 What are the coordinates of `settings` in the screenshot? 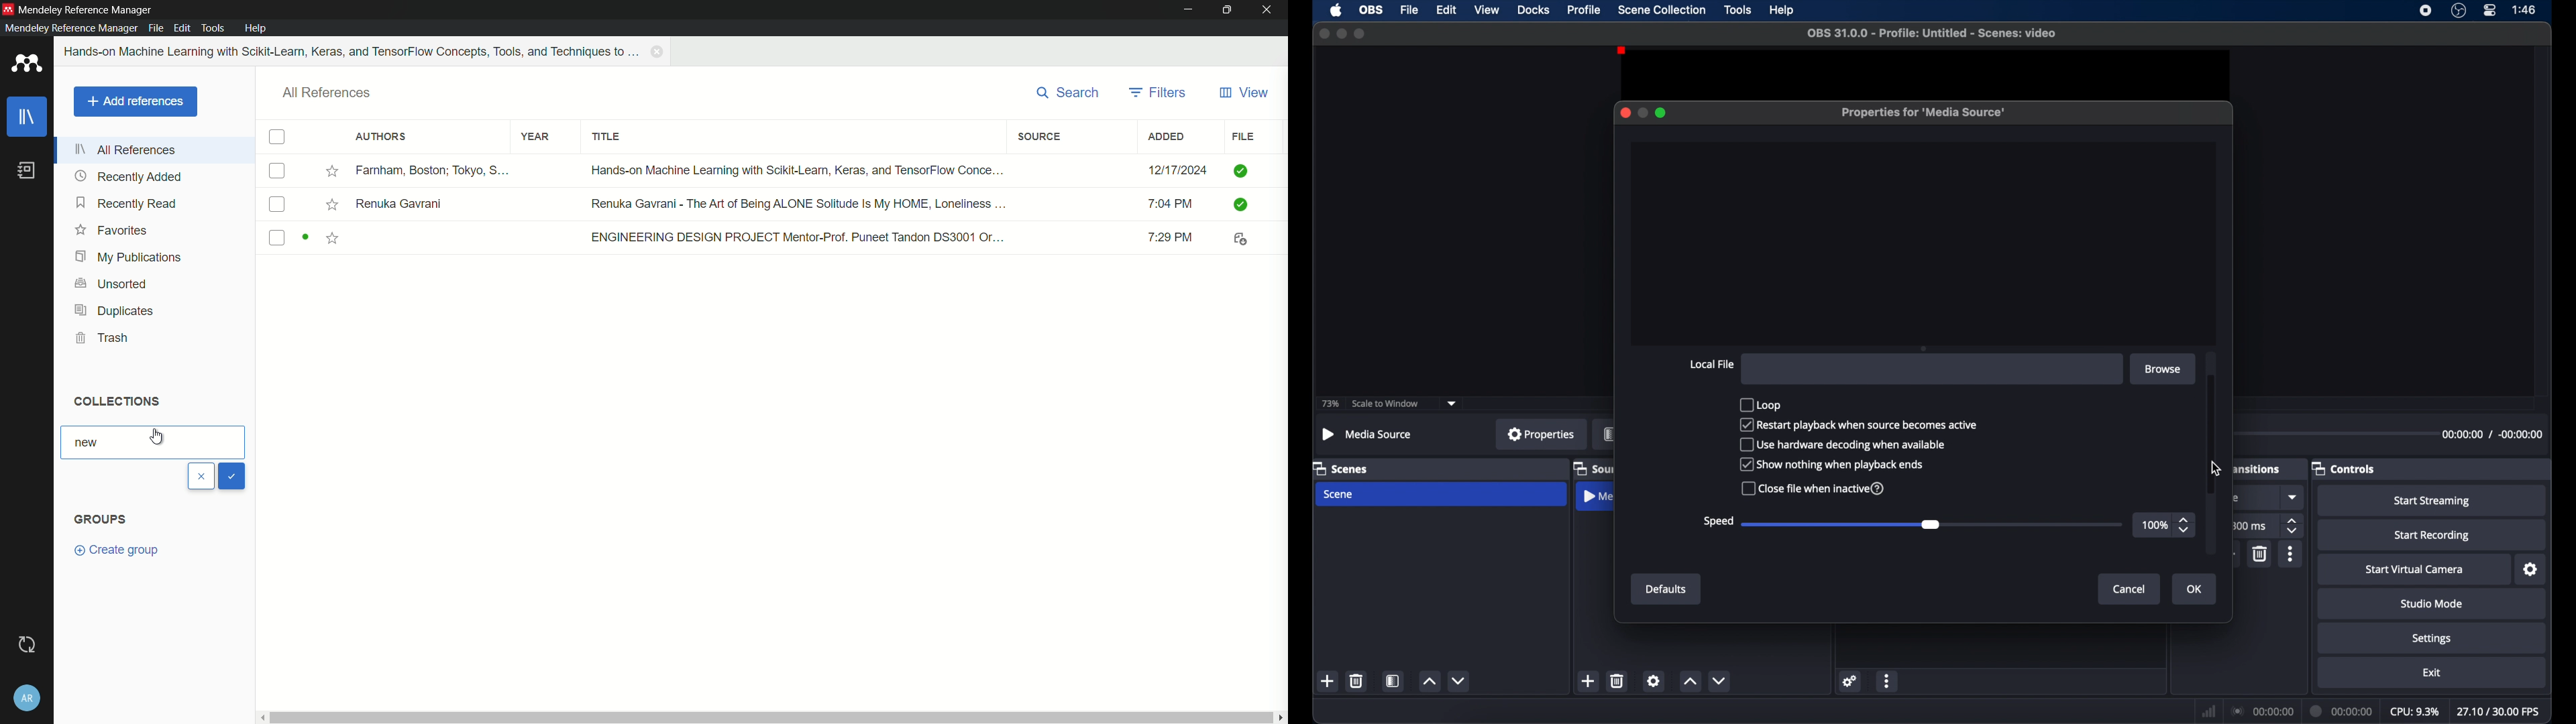 It's located at (2432, 640).